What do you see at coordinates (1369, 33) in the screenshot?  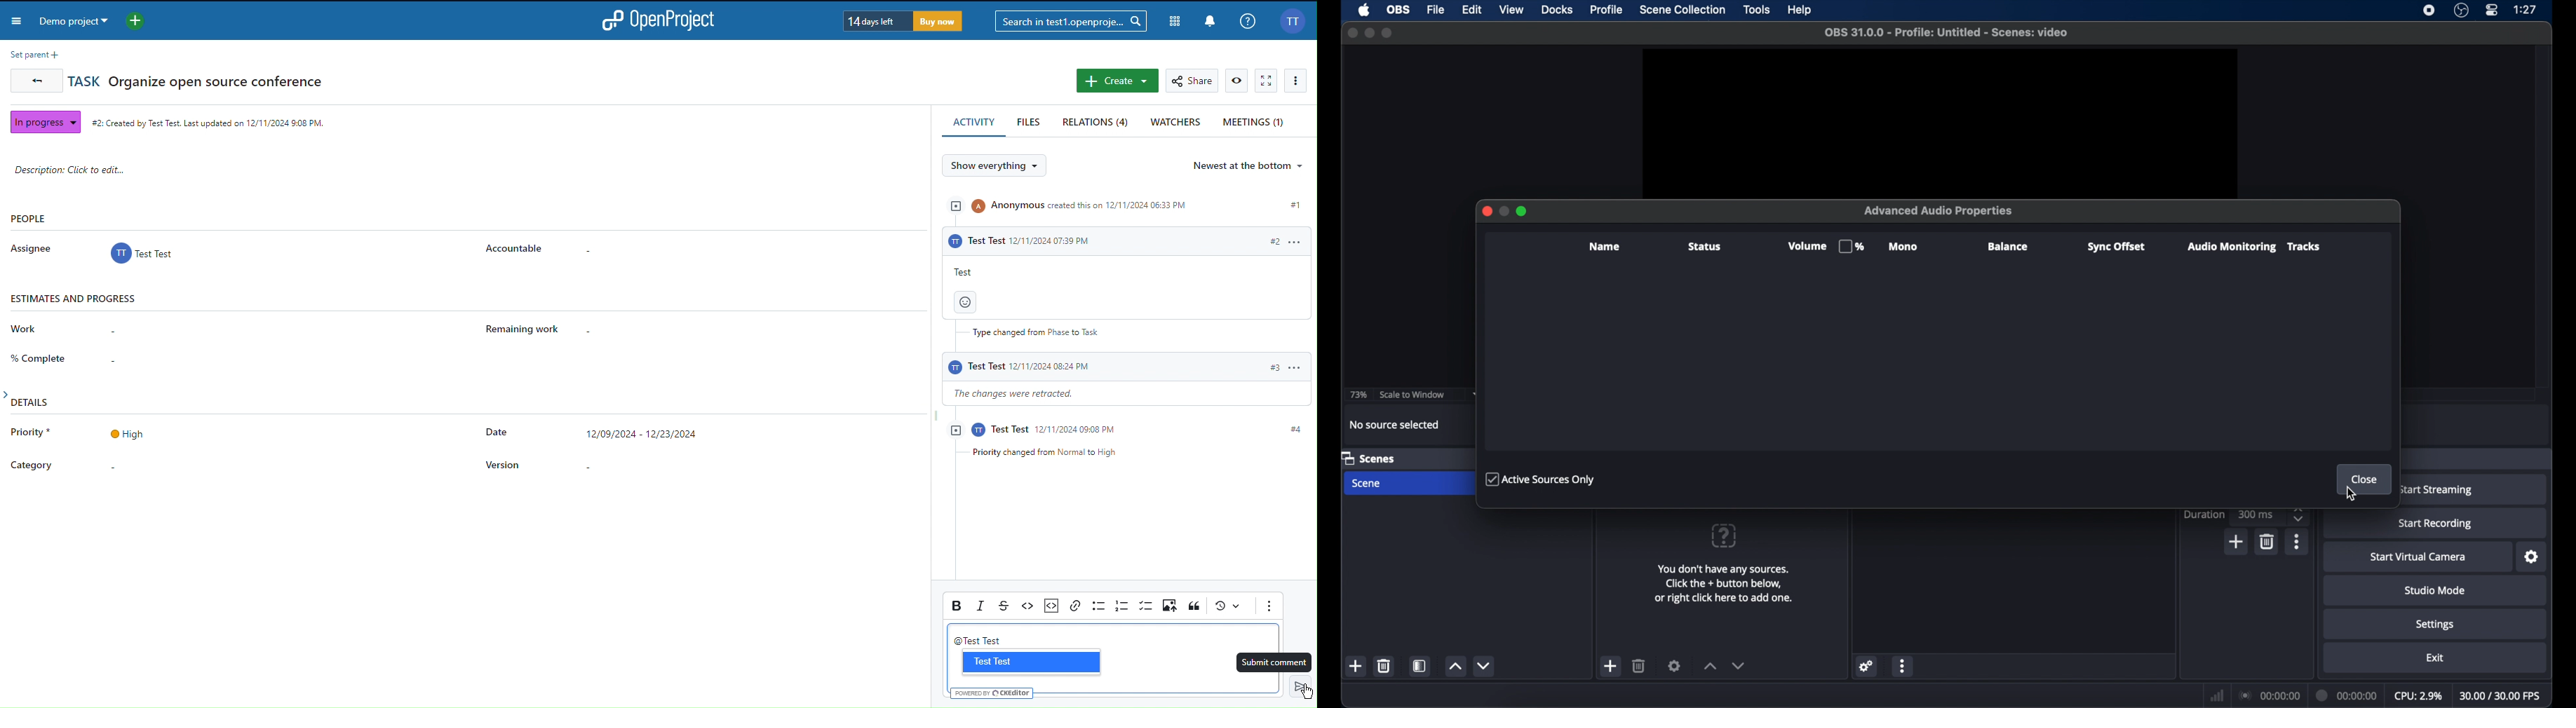 I see `minimize` at bounding box center [1369, 33].